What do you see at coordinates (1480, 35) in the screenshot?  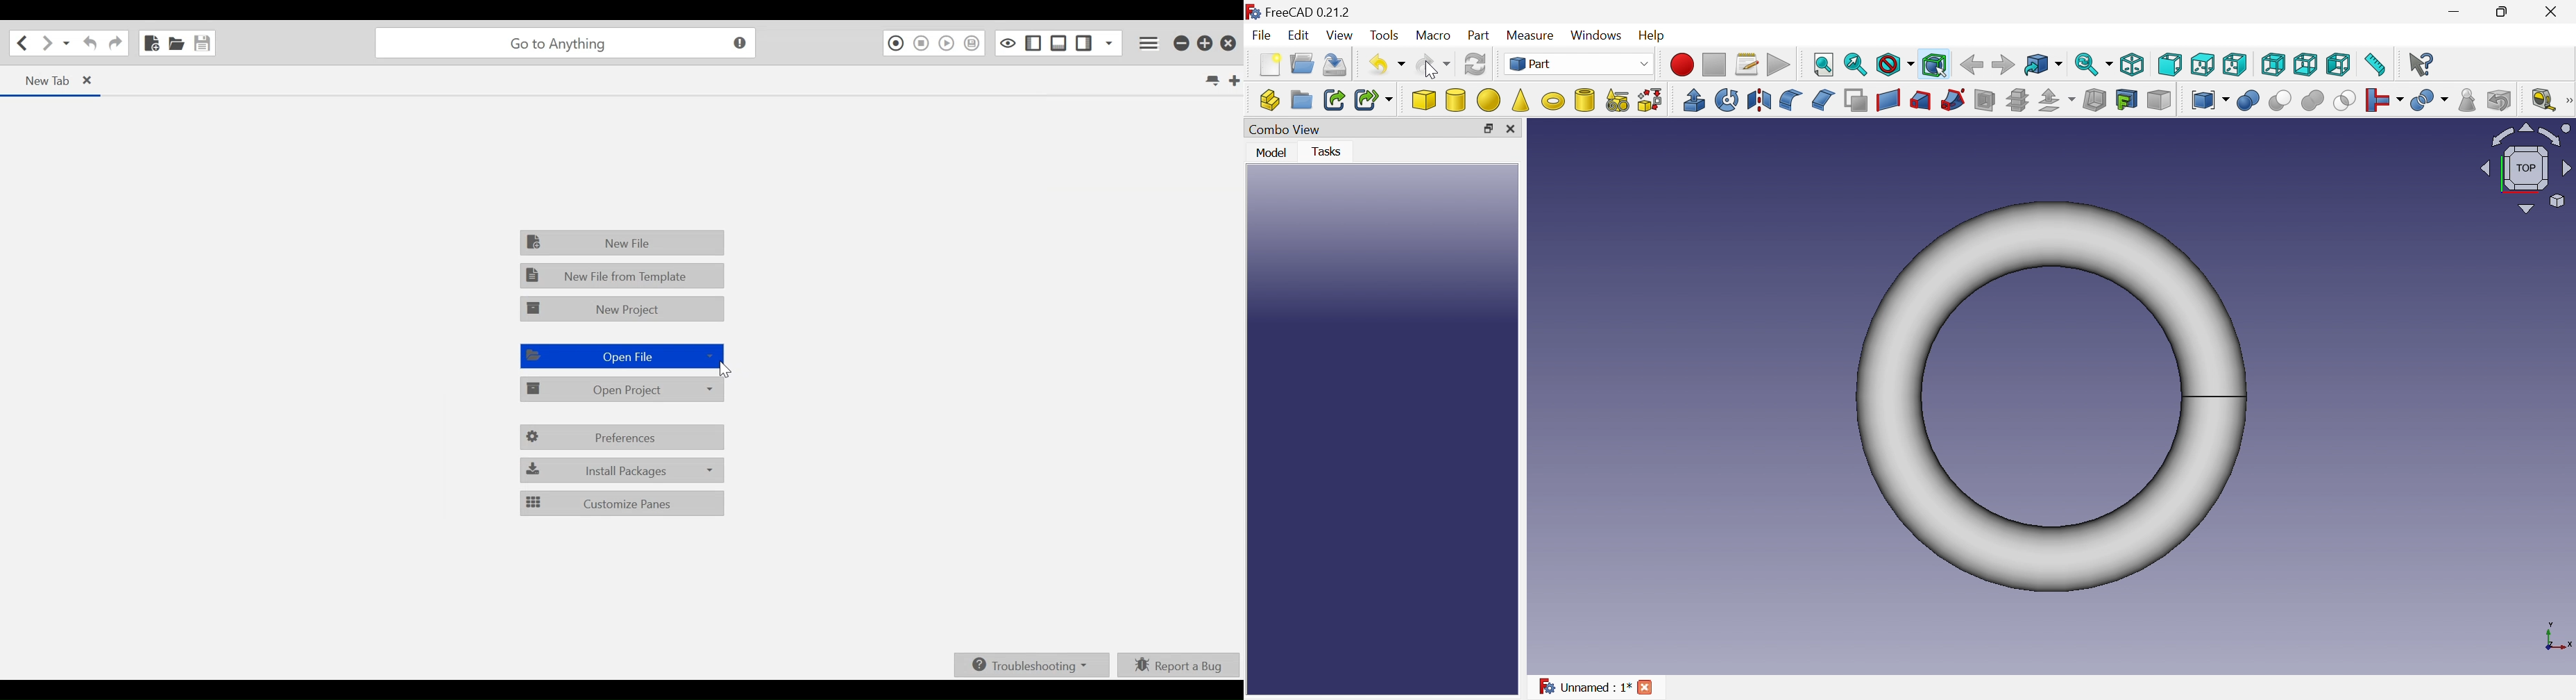 I see `Part` at bounding box center [1480, 35].